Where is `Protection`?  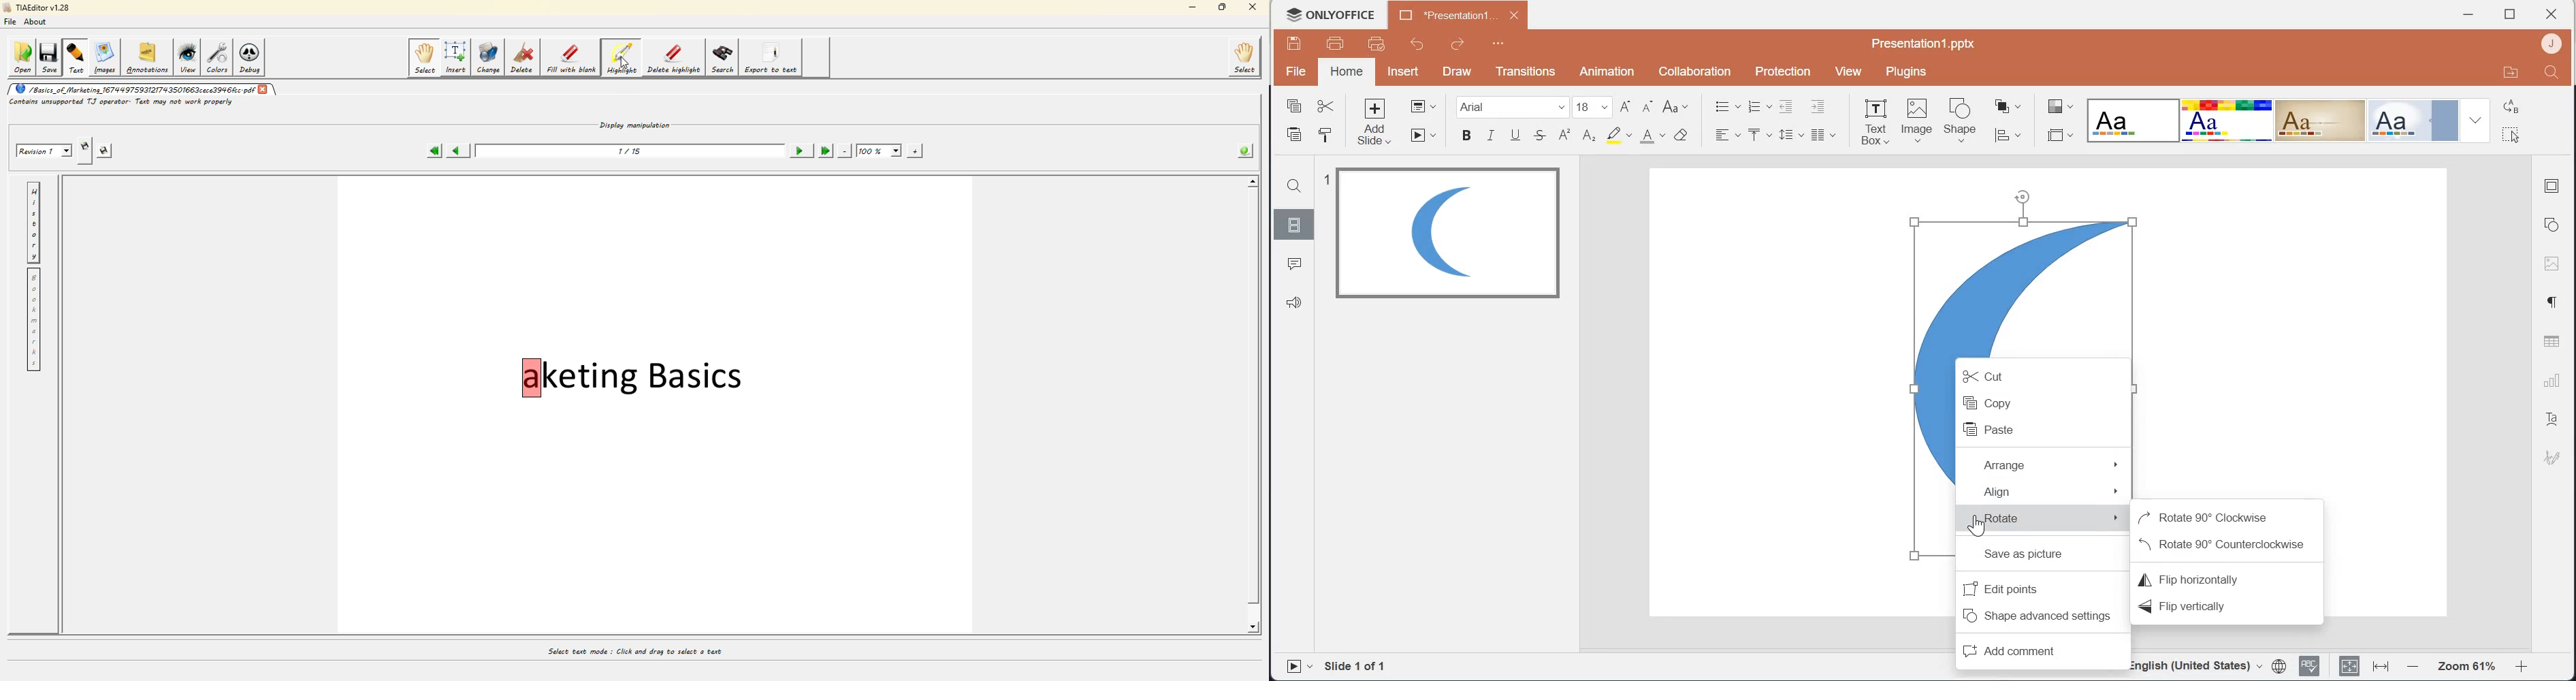
Protection is located at coordinates (1778, 73).